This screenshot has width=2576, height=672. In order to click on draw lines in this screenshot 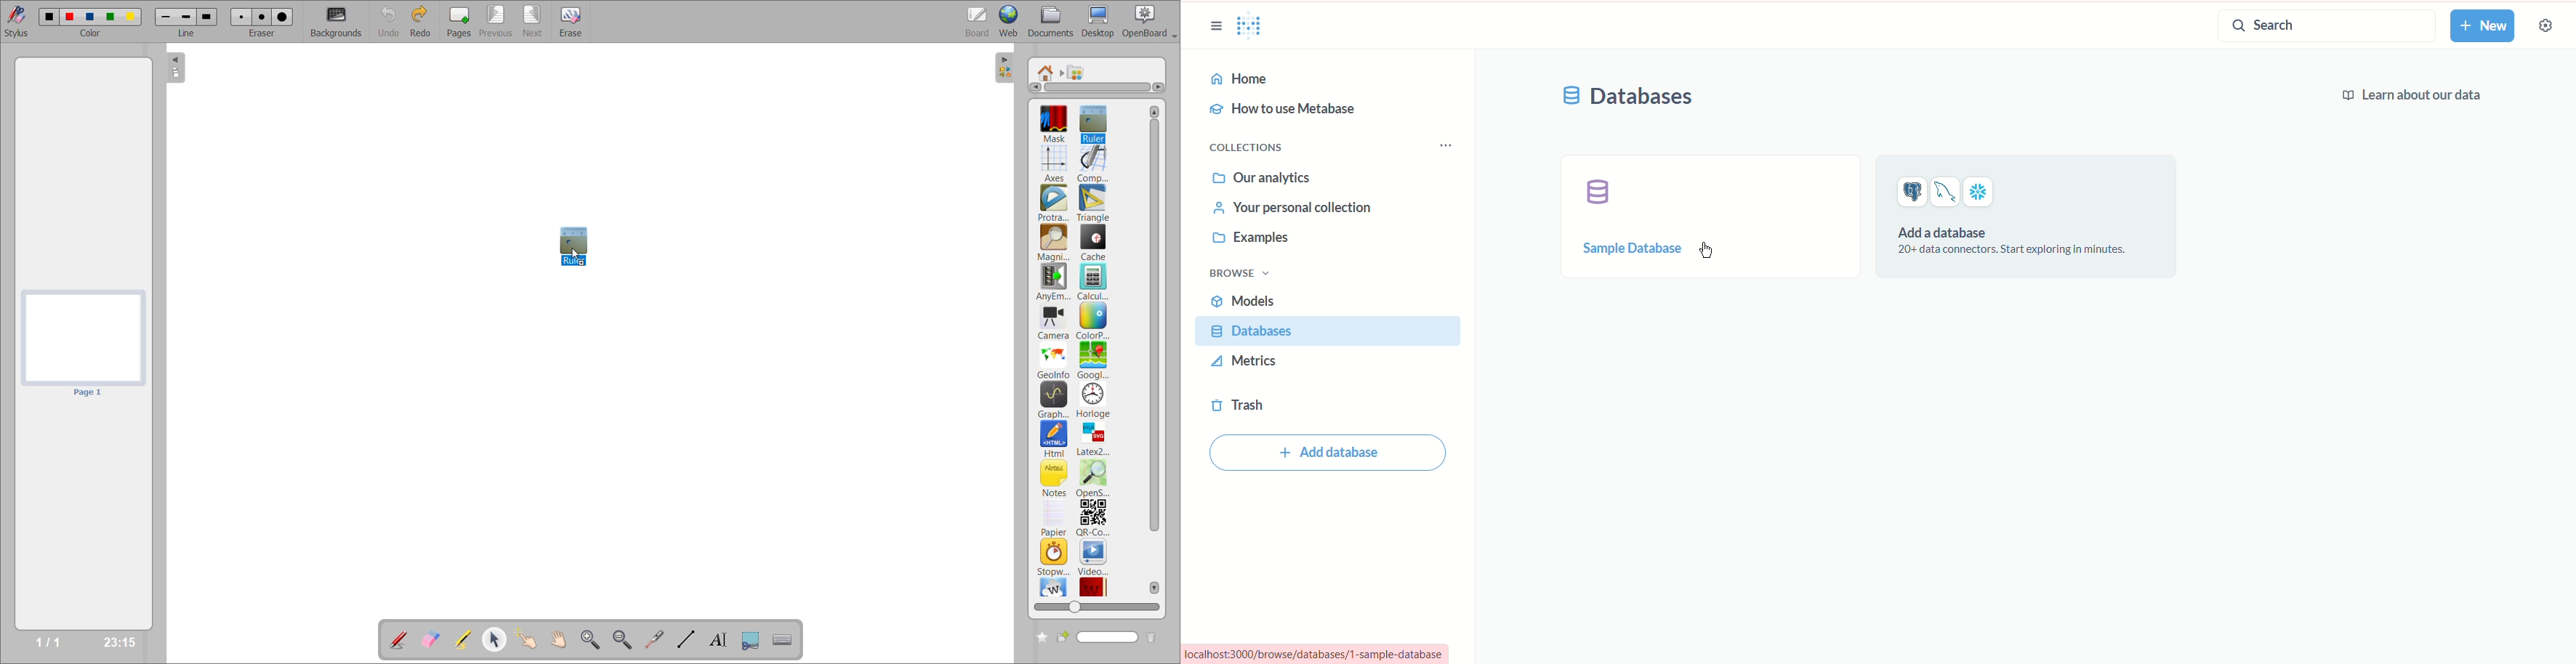, I will do `click(685, 639)`.